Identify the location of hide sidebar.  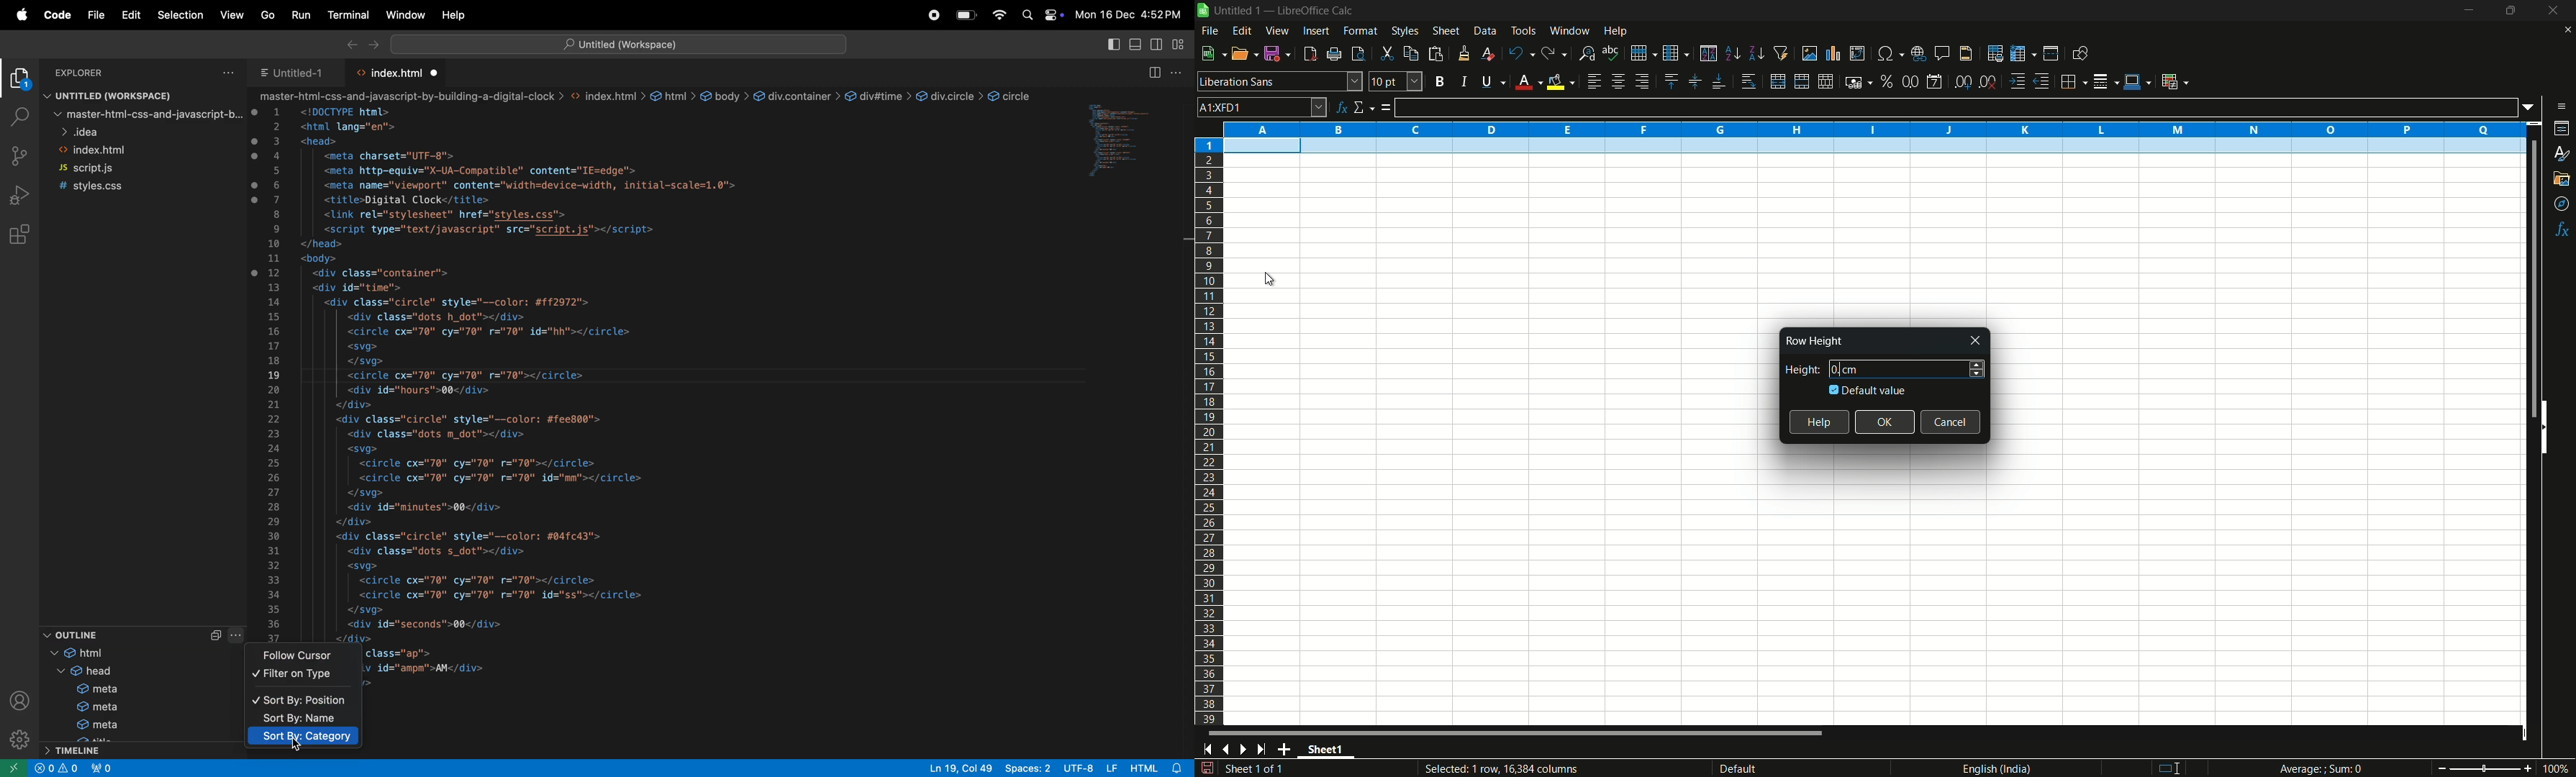
(2550, 426).